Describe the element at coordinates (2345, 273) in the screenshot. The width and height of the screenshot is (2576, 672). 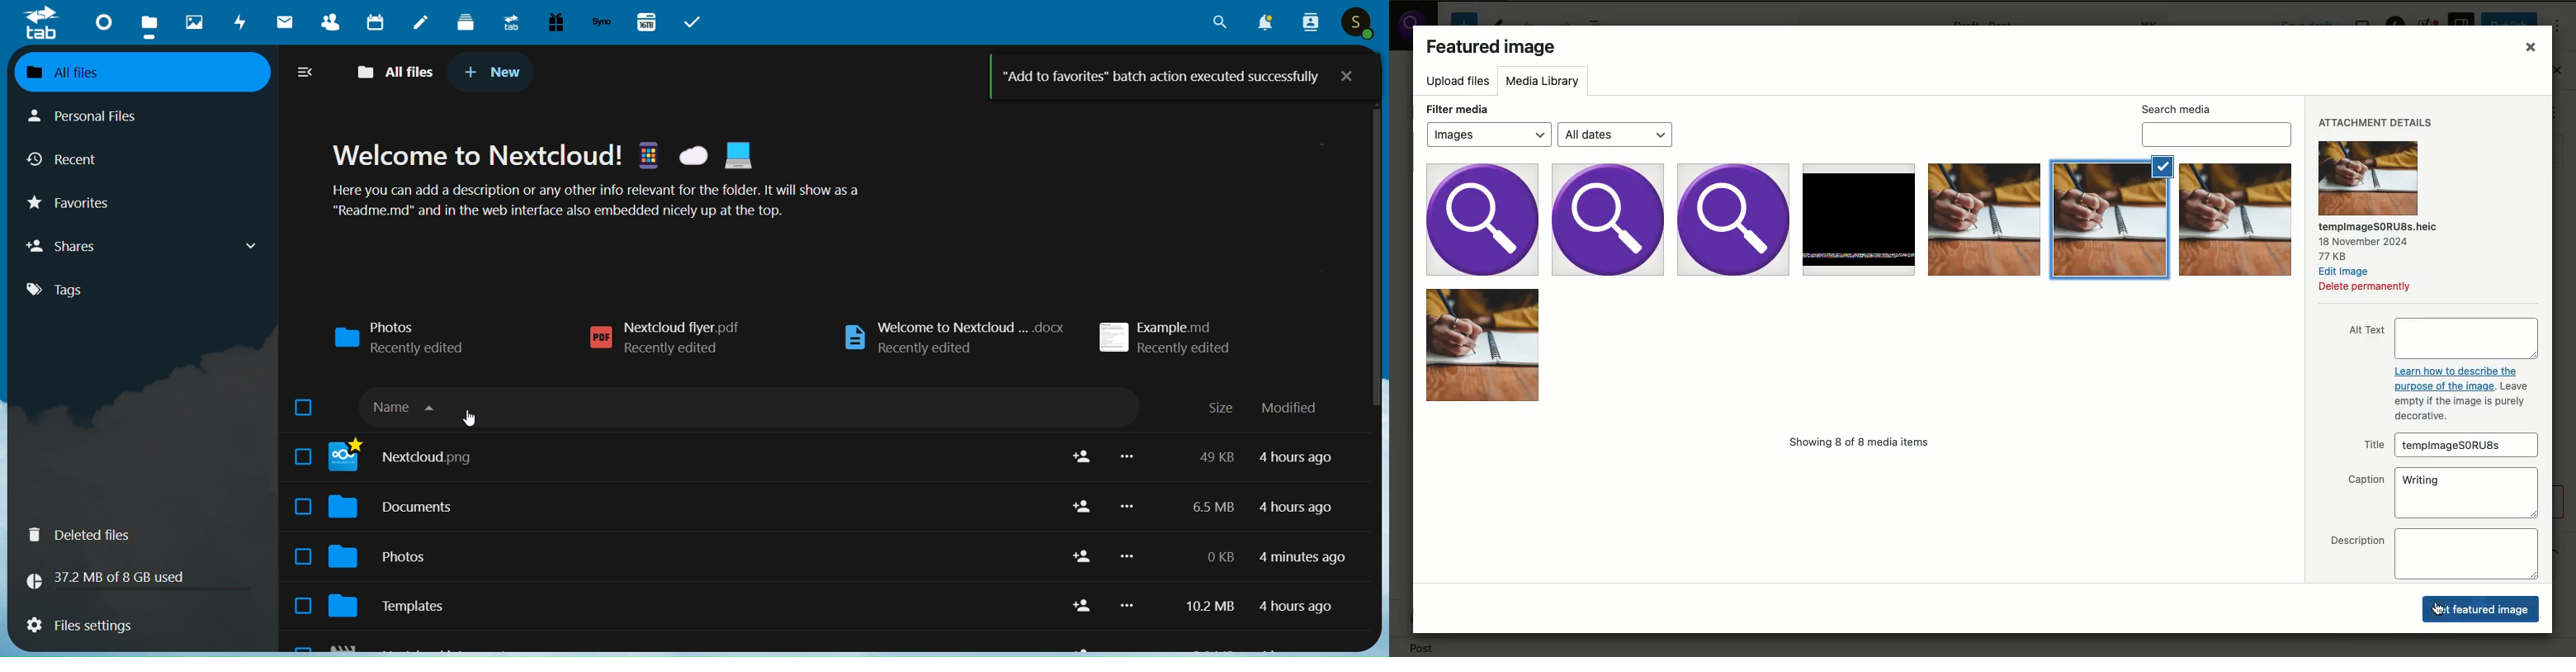
I see `Edit image` at that location.